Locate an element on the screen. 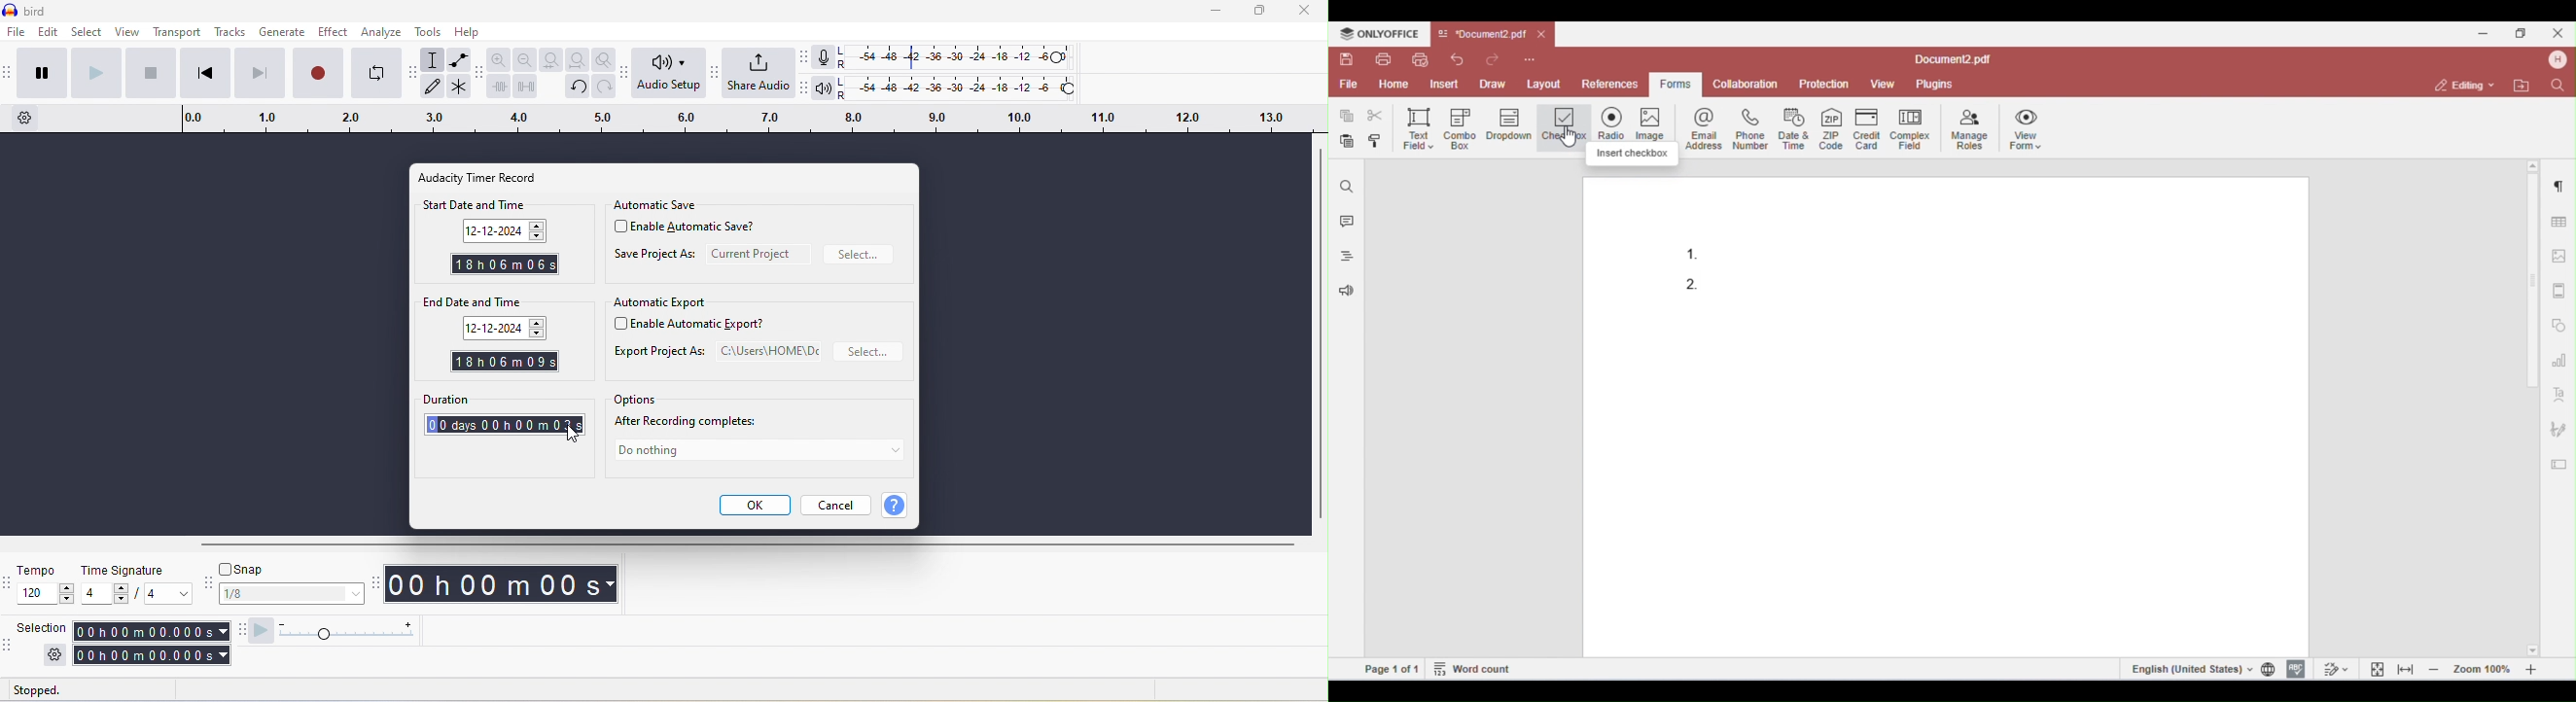 This screenshot has height=728, width=2576. click and drag to define a looping region is located at coordinates (738, 121).